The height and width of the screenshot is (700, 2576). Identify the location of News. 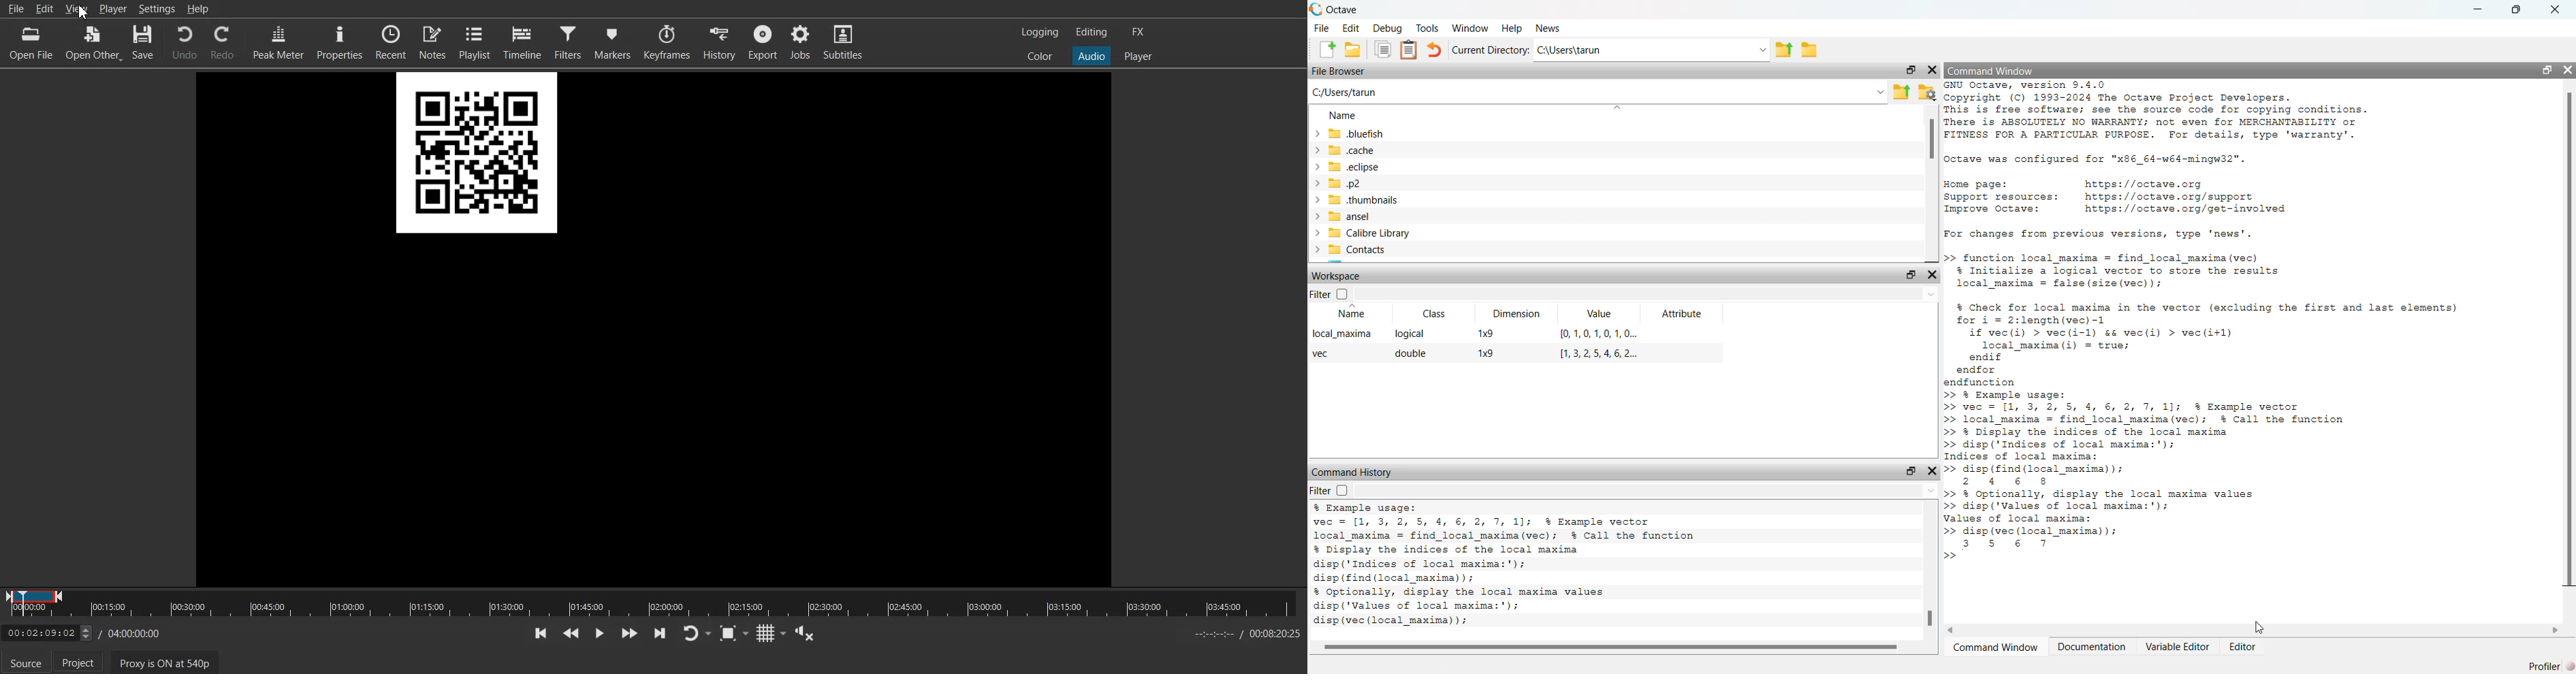
(1546, 27).